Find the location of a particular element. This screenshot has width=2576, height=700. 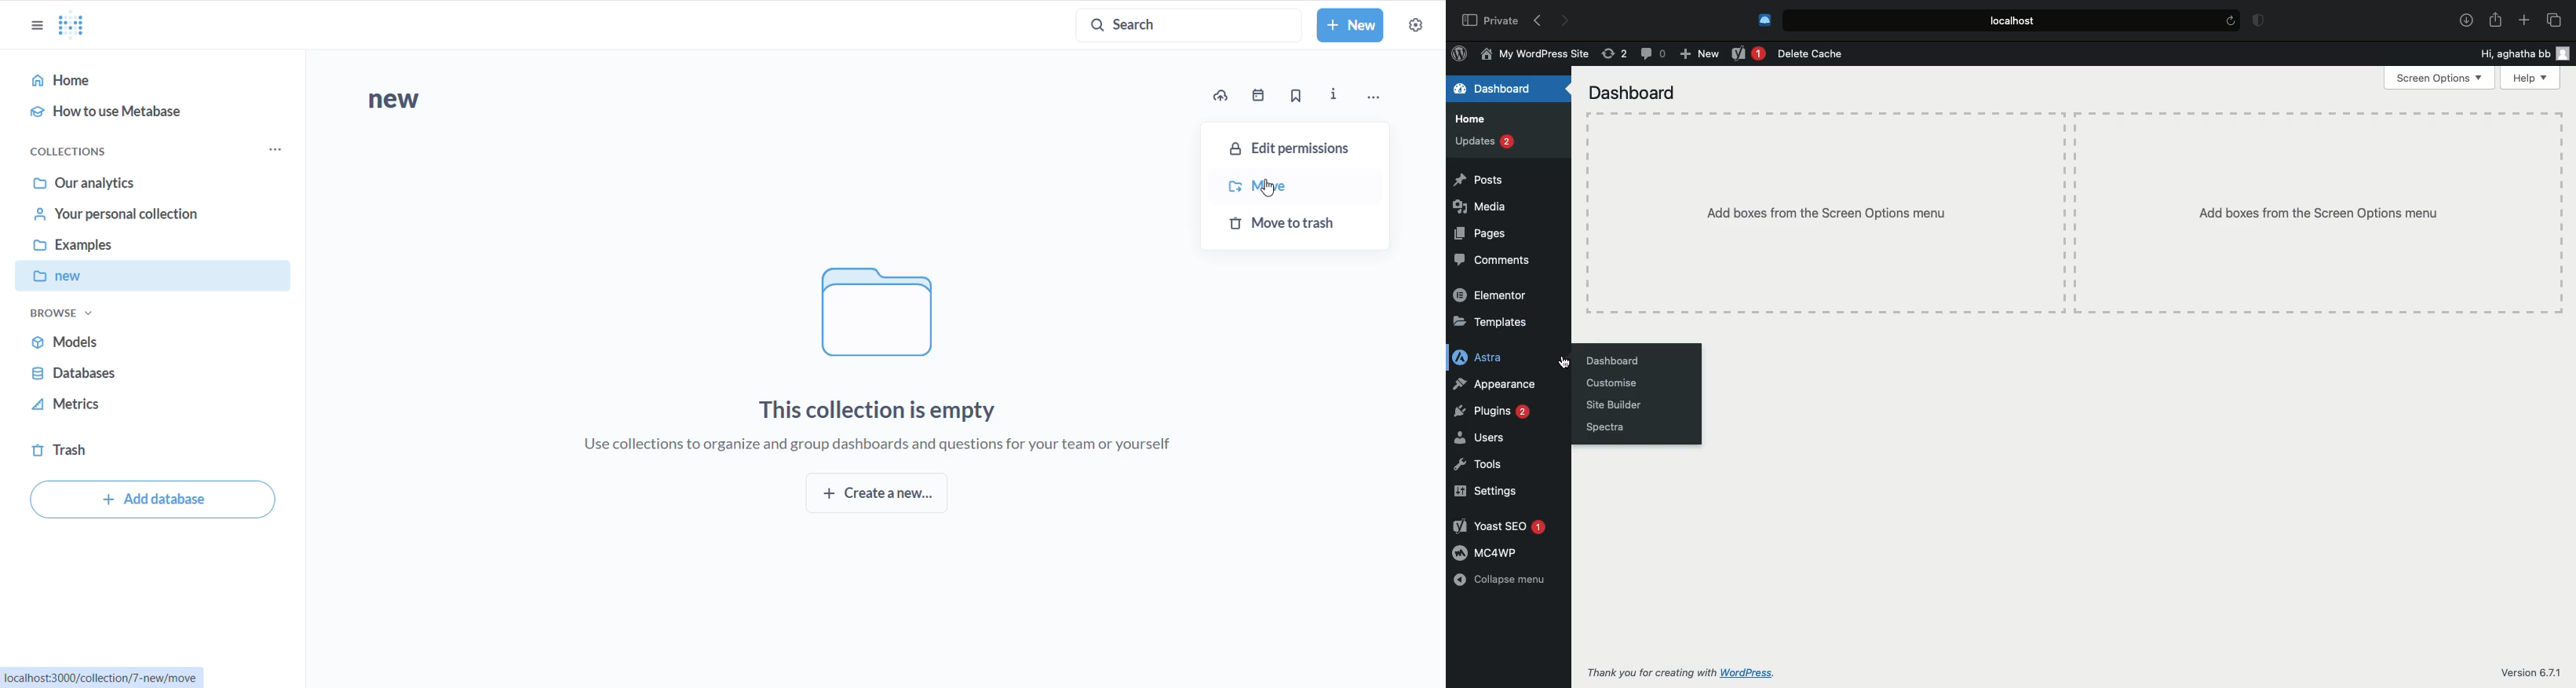

new is located at coordinates (158, 278).